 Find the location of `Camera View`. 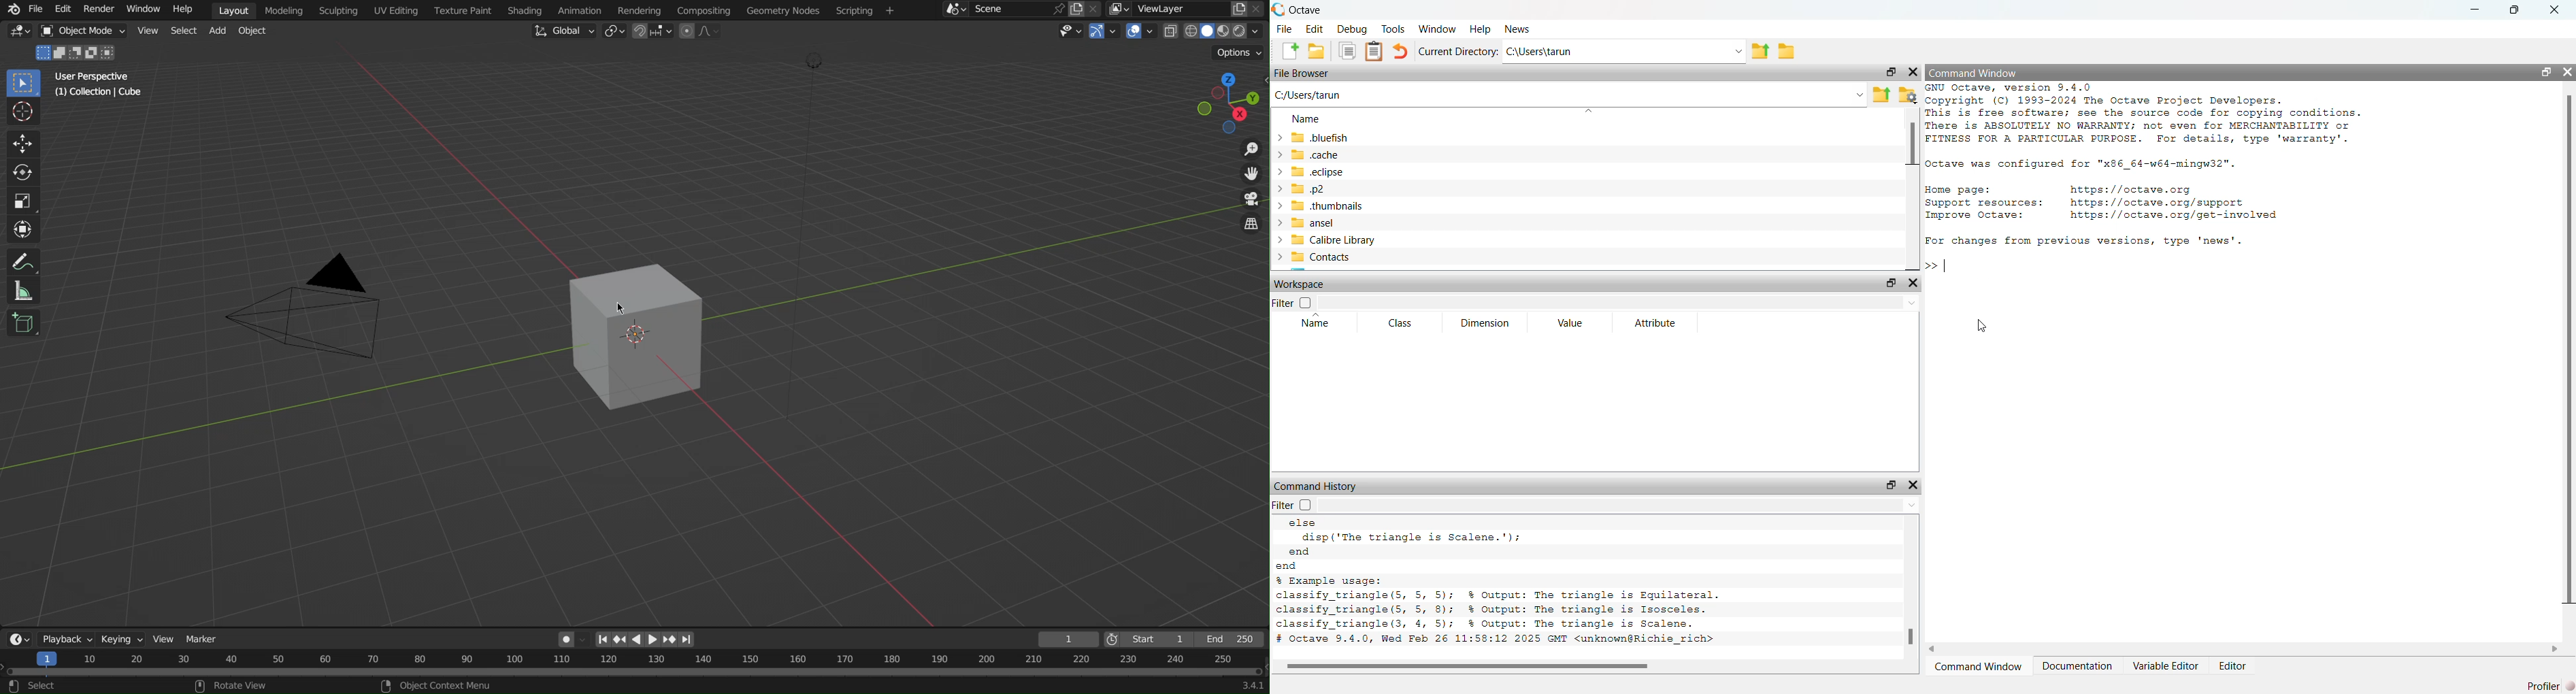

Camera View is located at coordinates (1252, 201).